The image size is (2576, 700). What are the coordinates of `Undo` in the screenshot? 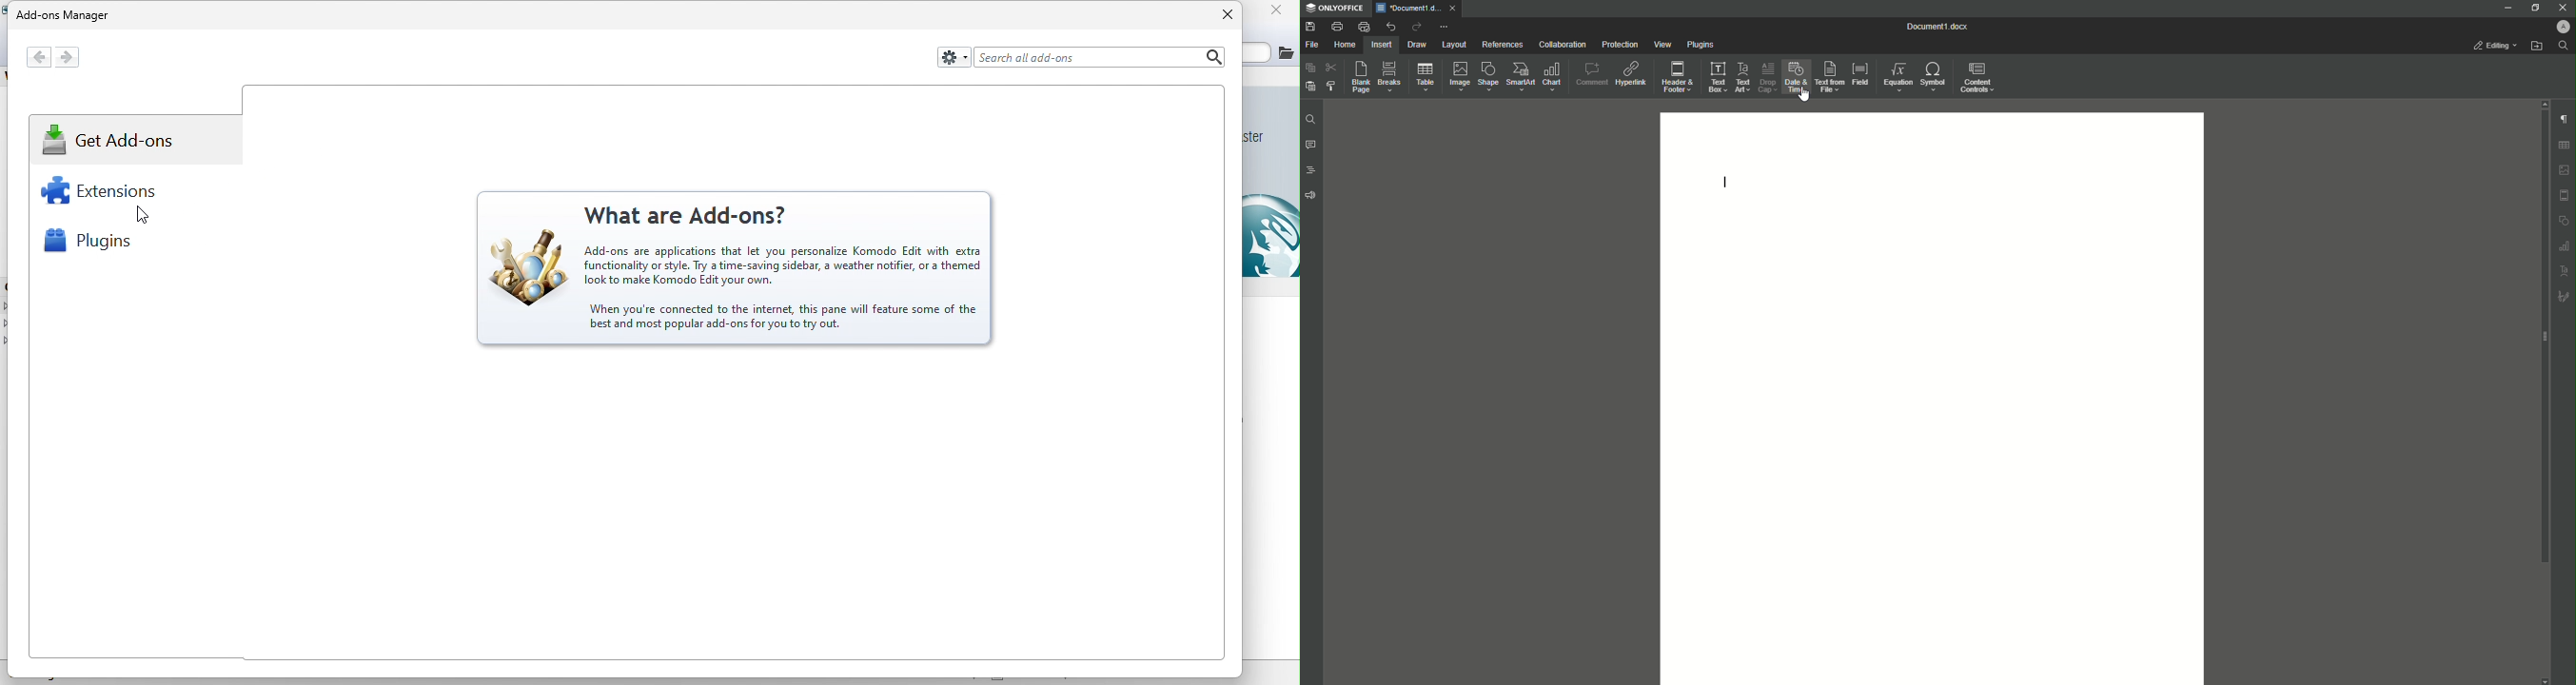 It's located at (1389, 26).